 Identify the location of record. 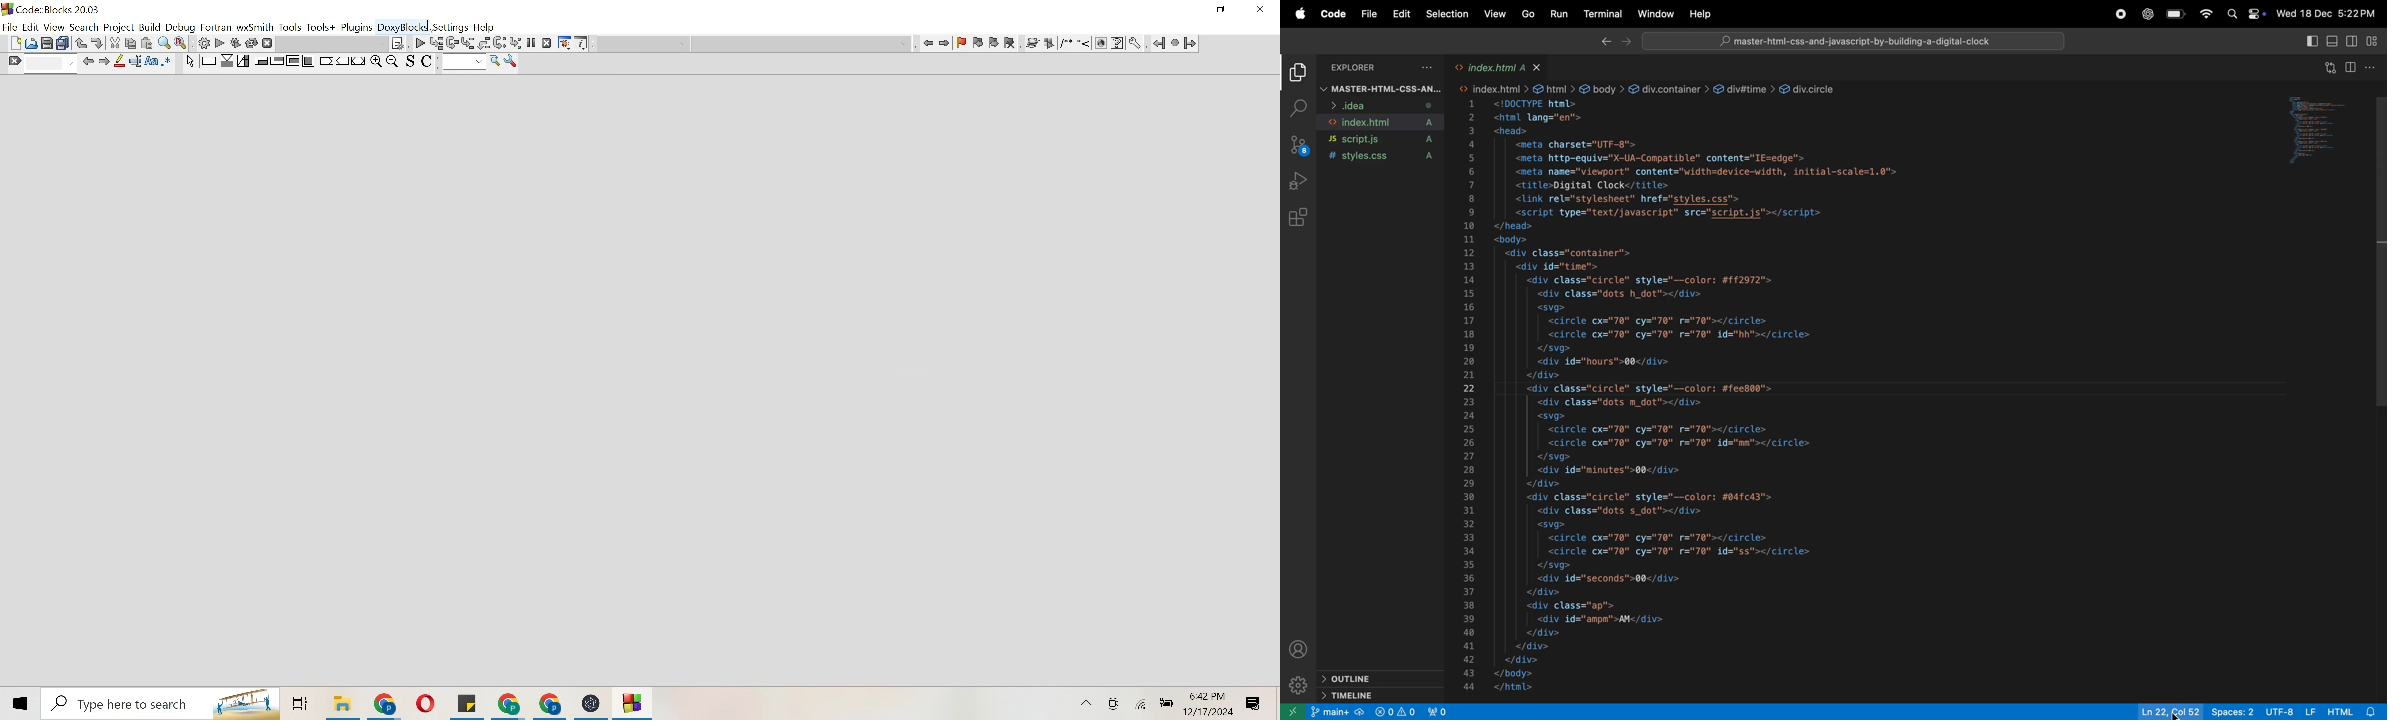
(2118, 16).